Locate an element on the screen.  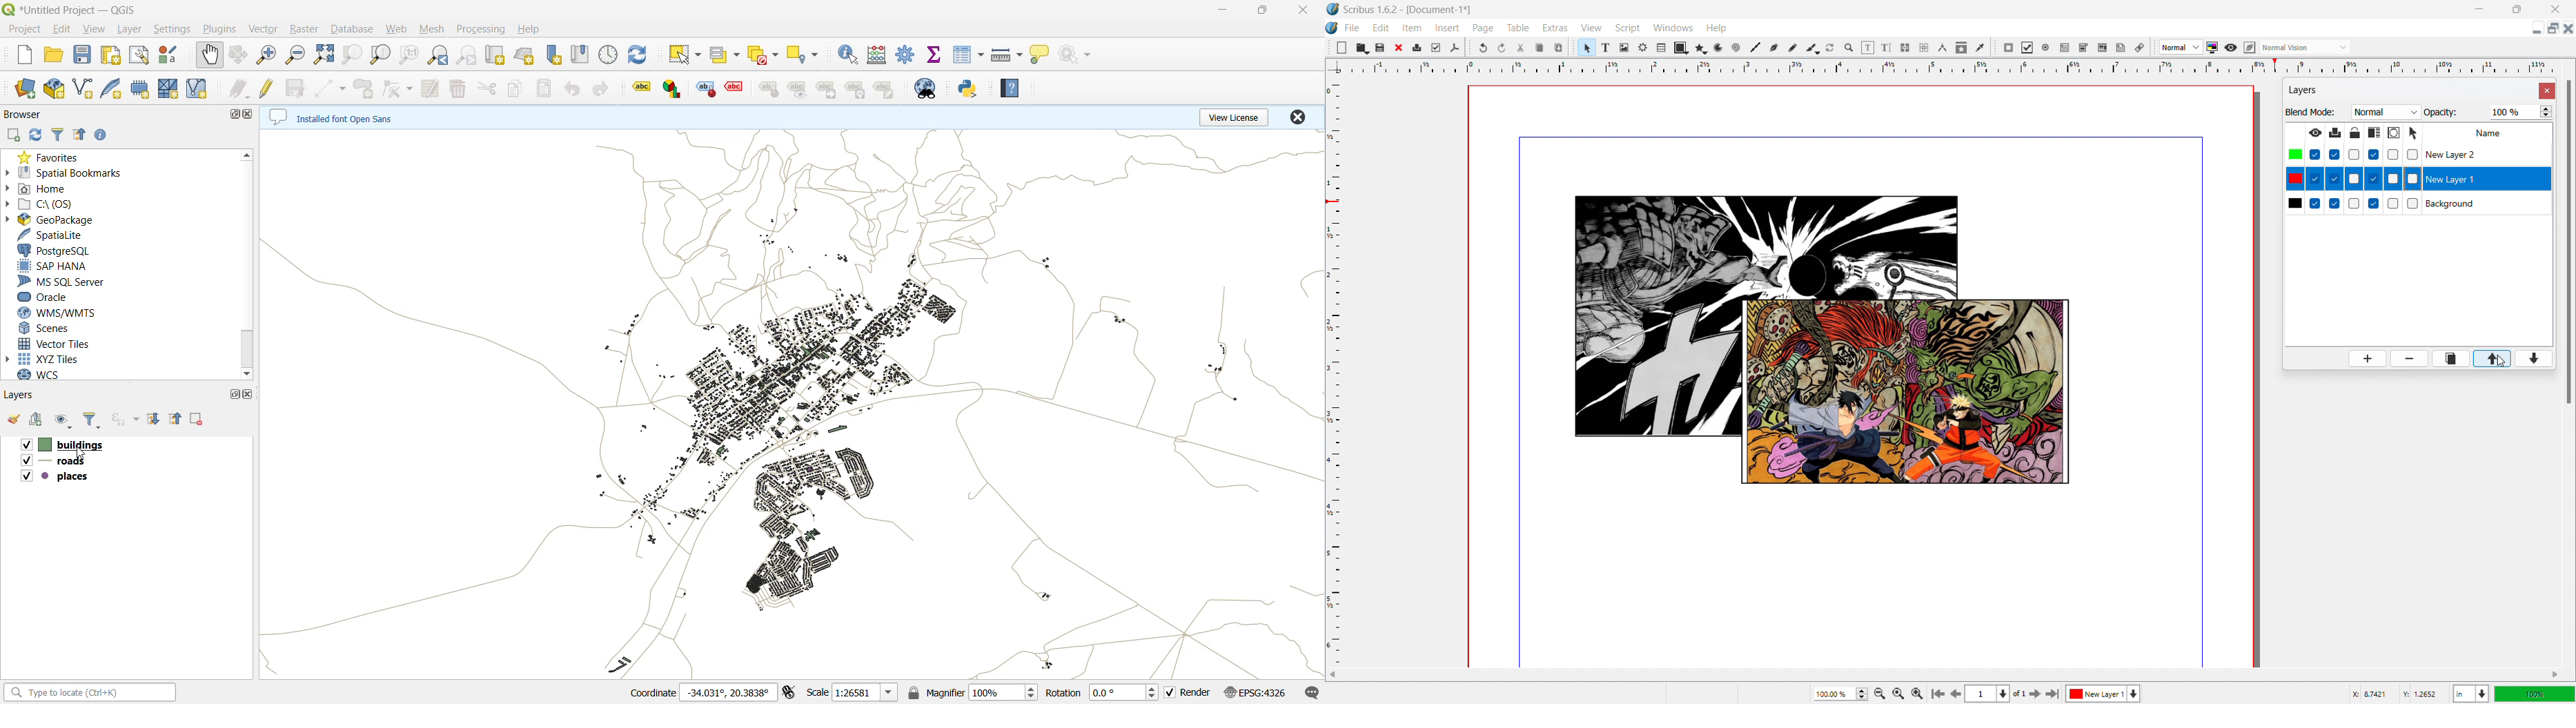
arc is located at coordinates (1719, 47).